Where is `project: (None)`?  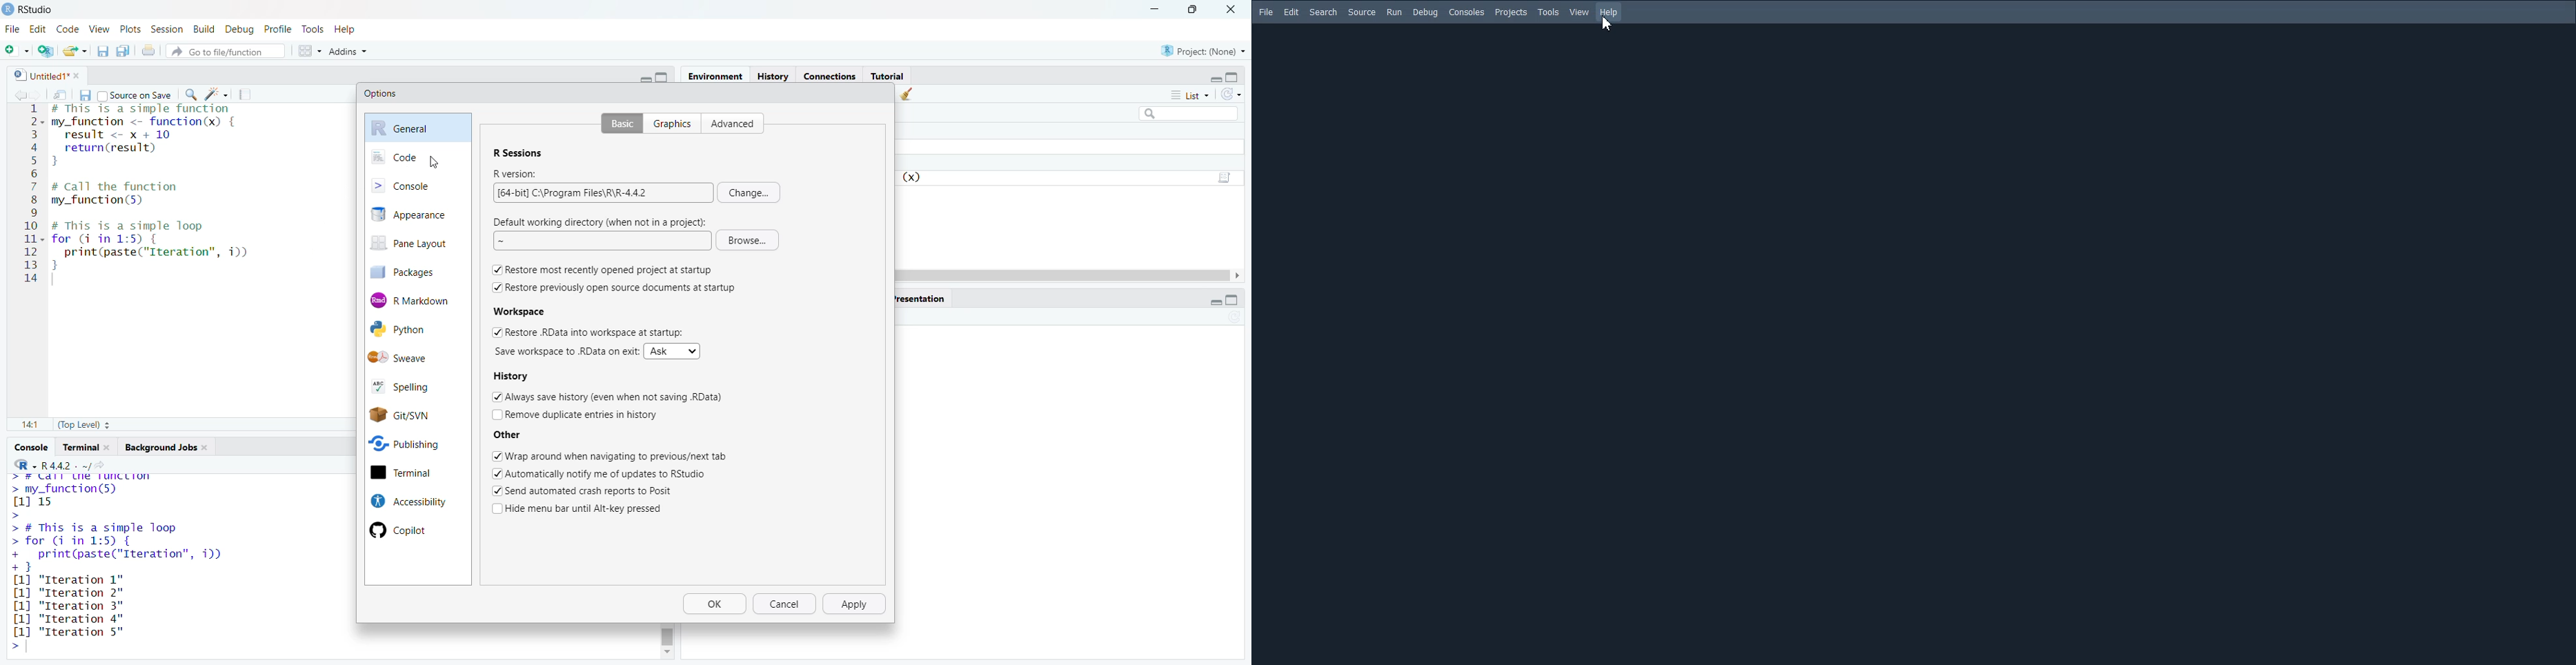 project: (None) is located at coordinates (1204, 52).